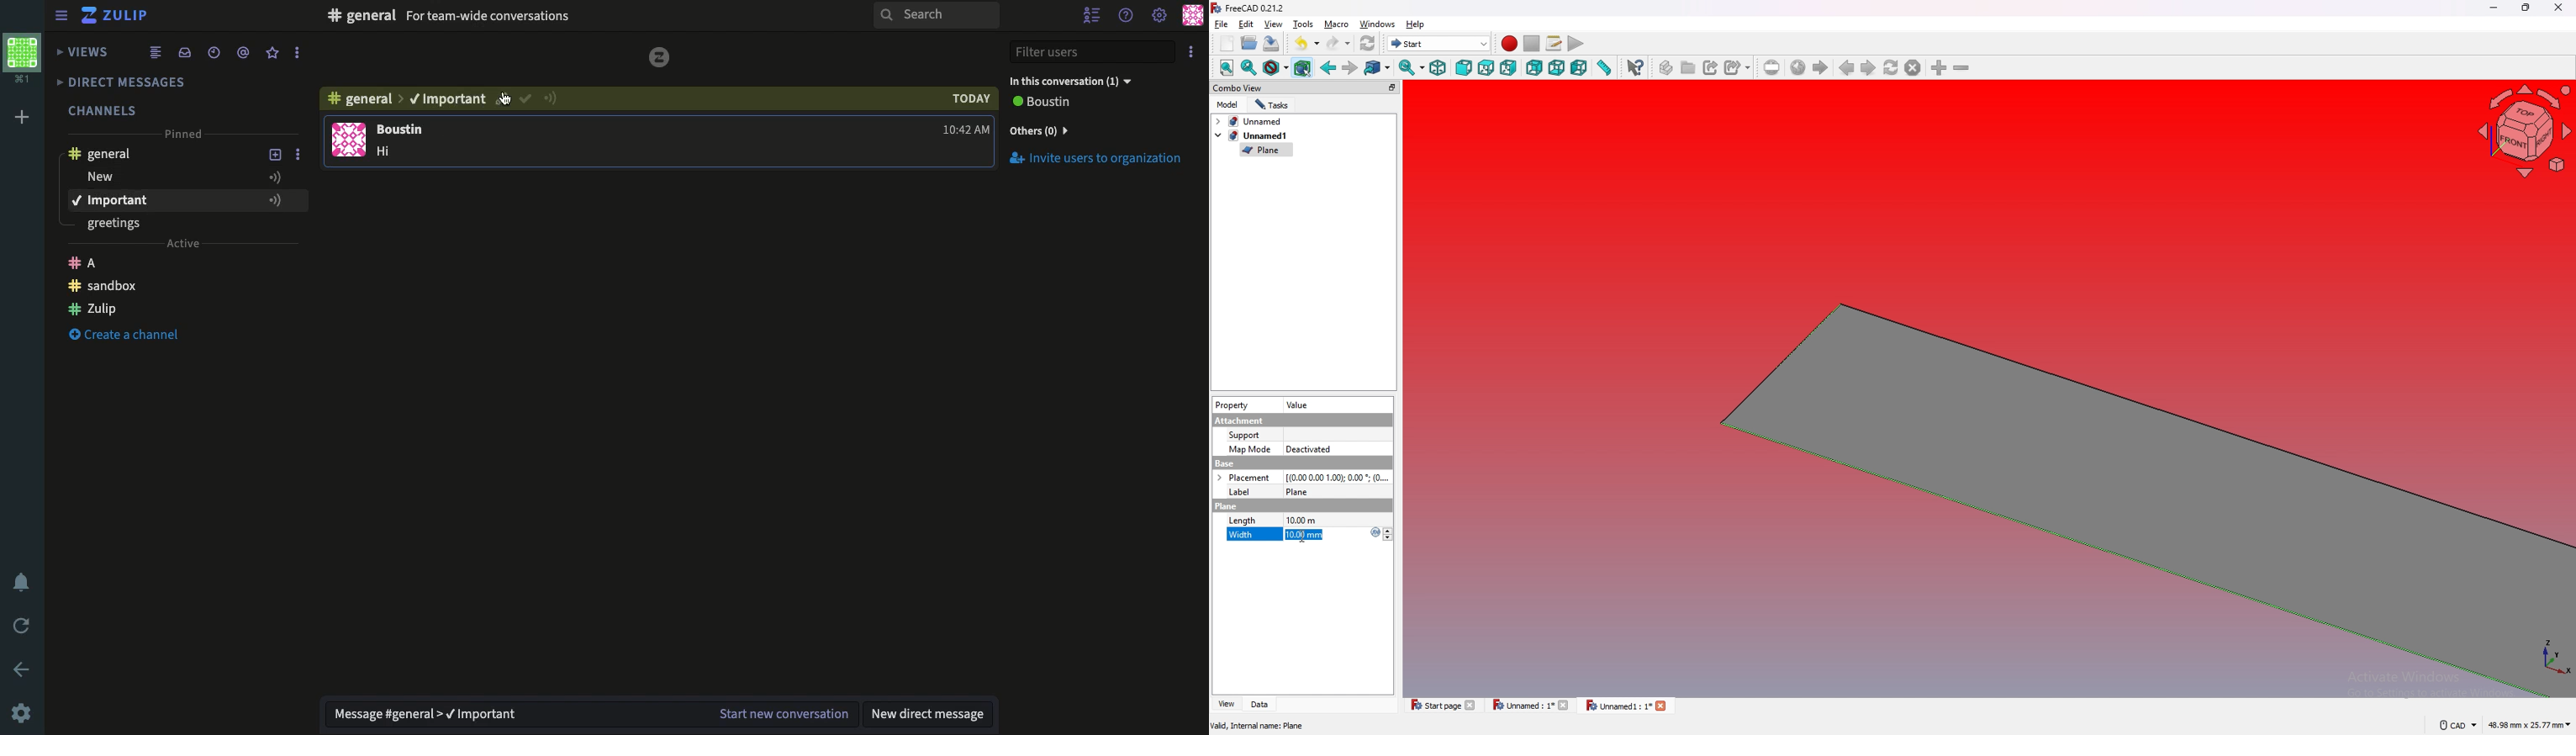 The height and width of the screenshot is (756, 2576). What do you see at coordinates (1820, 68) in the screenshot?
I see `start page` at bounding box center [1820, 68].